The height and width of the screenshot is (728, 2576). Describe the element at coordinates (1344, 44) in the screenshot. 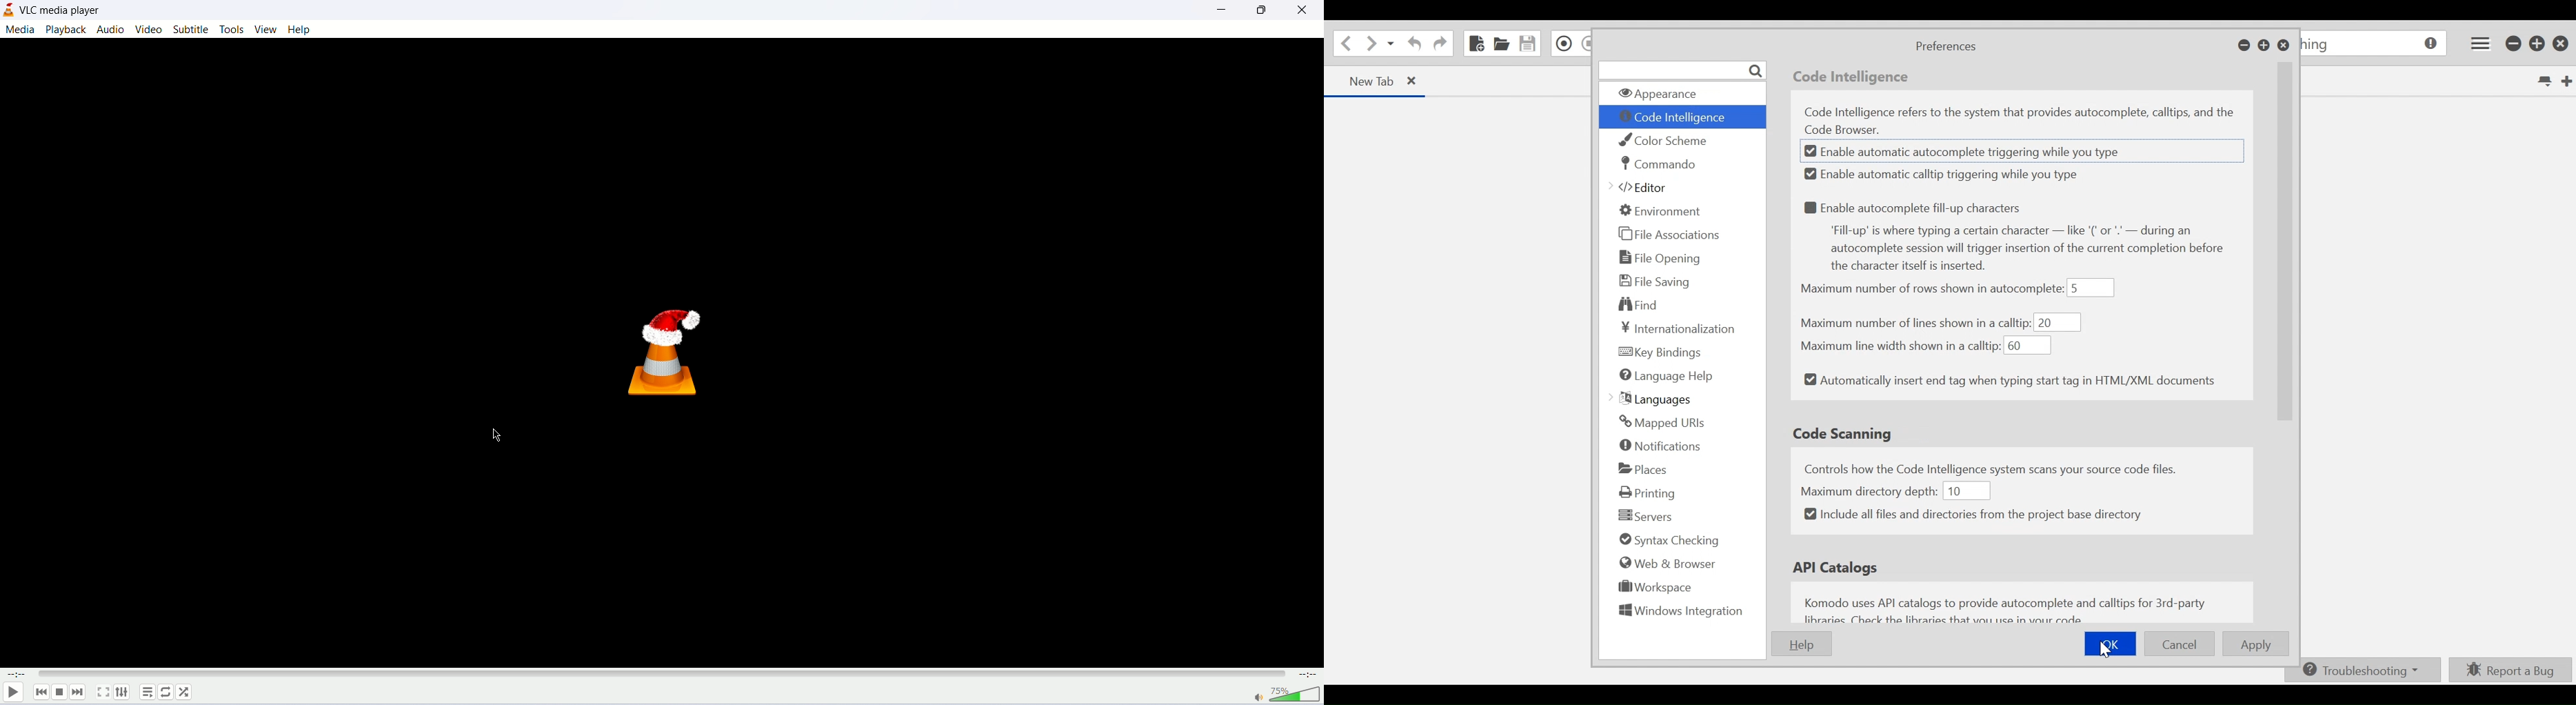

I see `Go back one location` at that location.